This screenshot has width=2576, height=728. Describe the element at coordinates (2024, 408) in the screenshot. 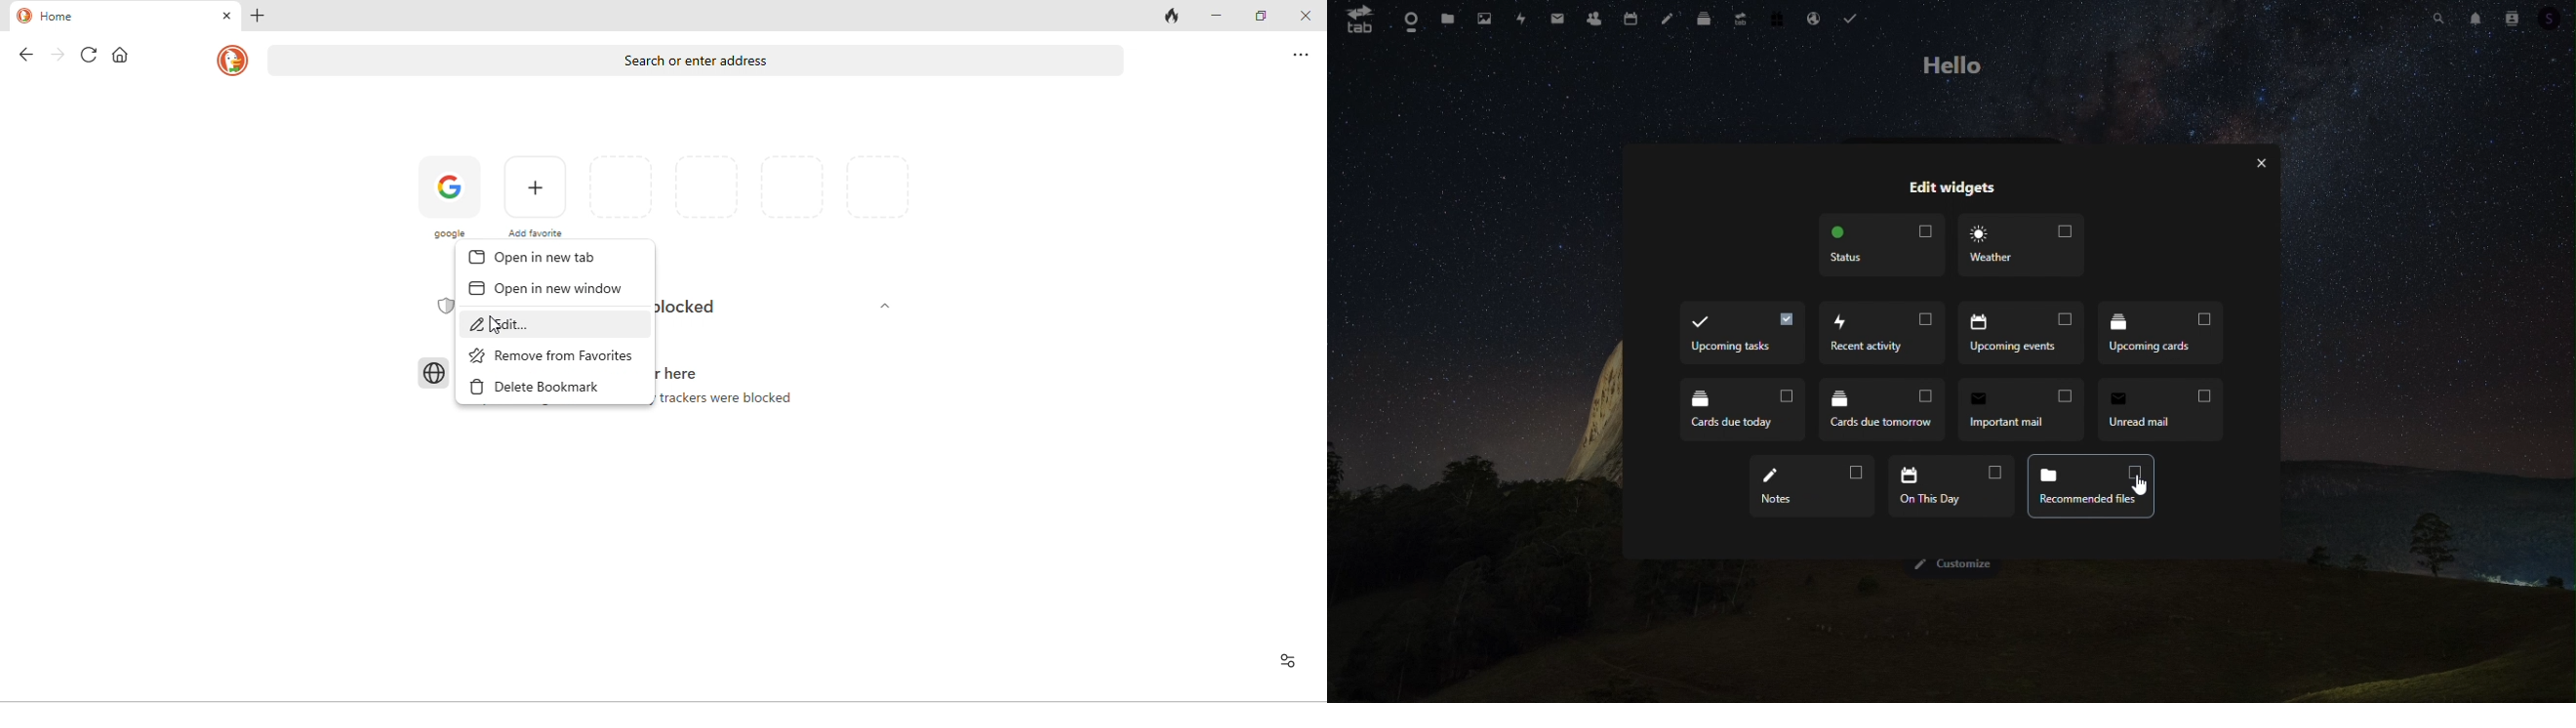

I see `unread mail` at that location.